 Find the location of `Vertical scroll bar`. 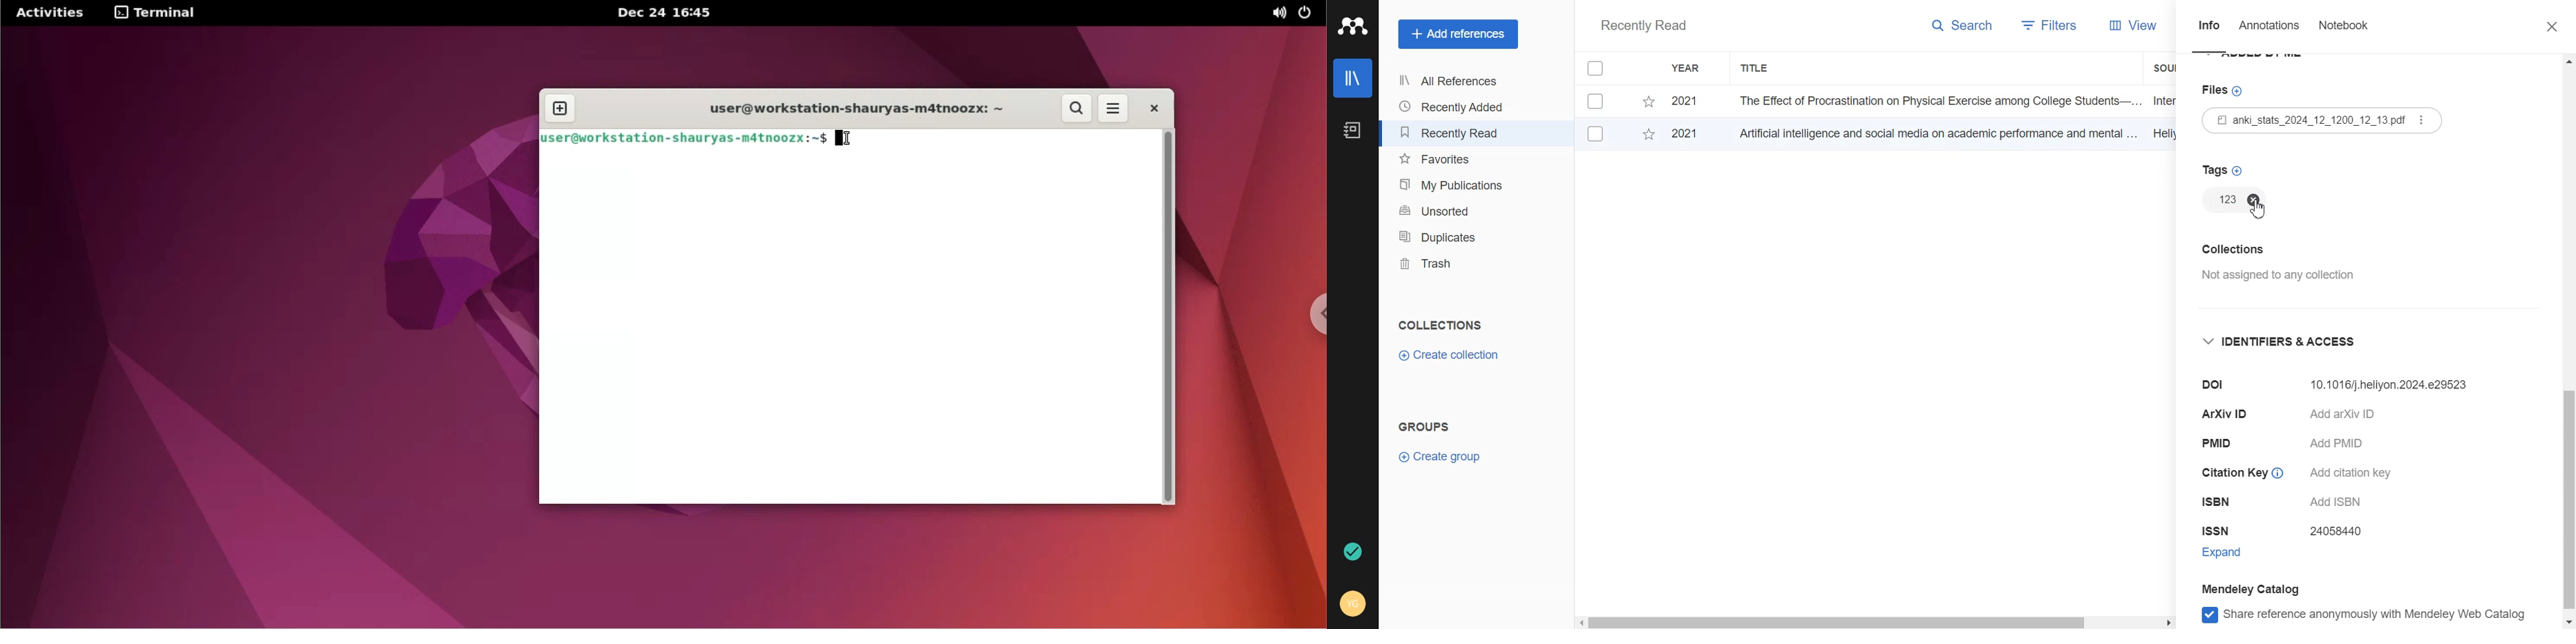

Vertical scroll bar is located at coordinates (2569, 342).